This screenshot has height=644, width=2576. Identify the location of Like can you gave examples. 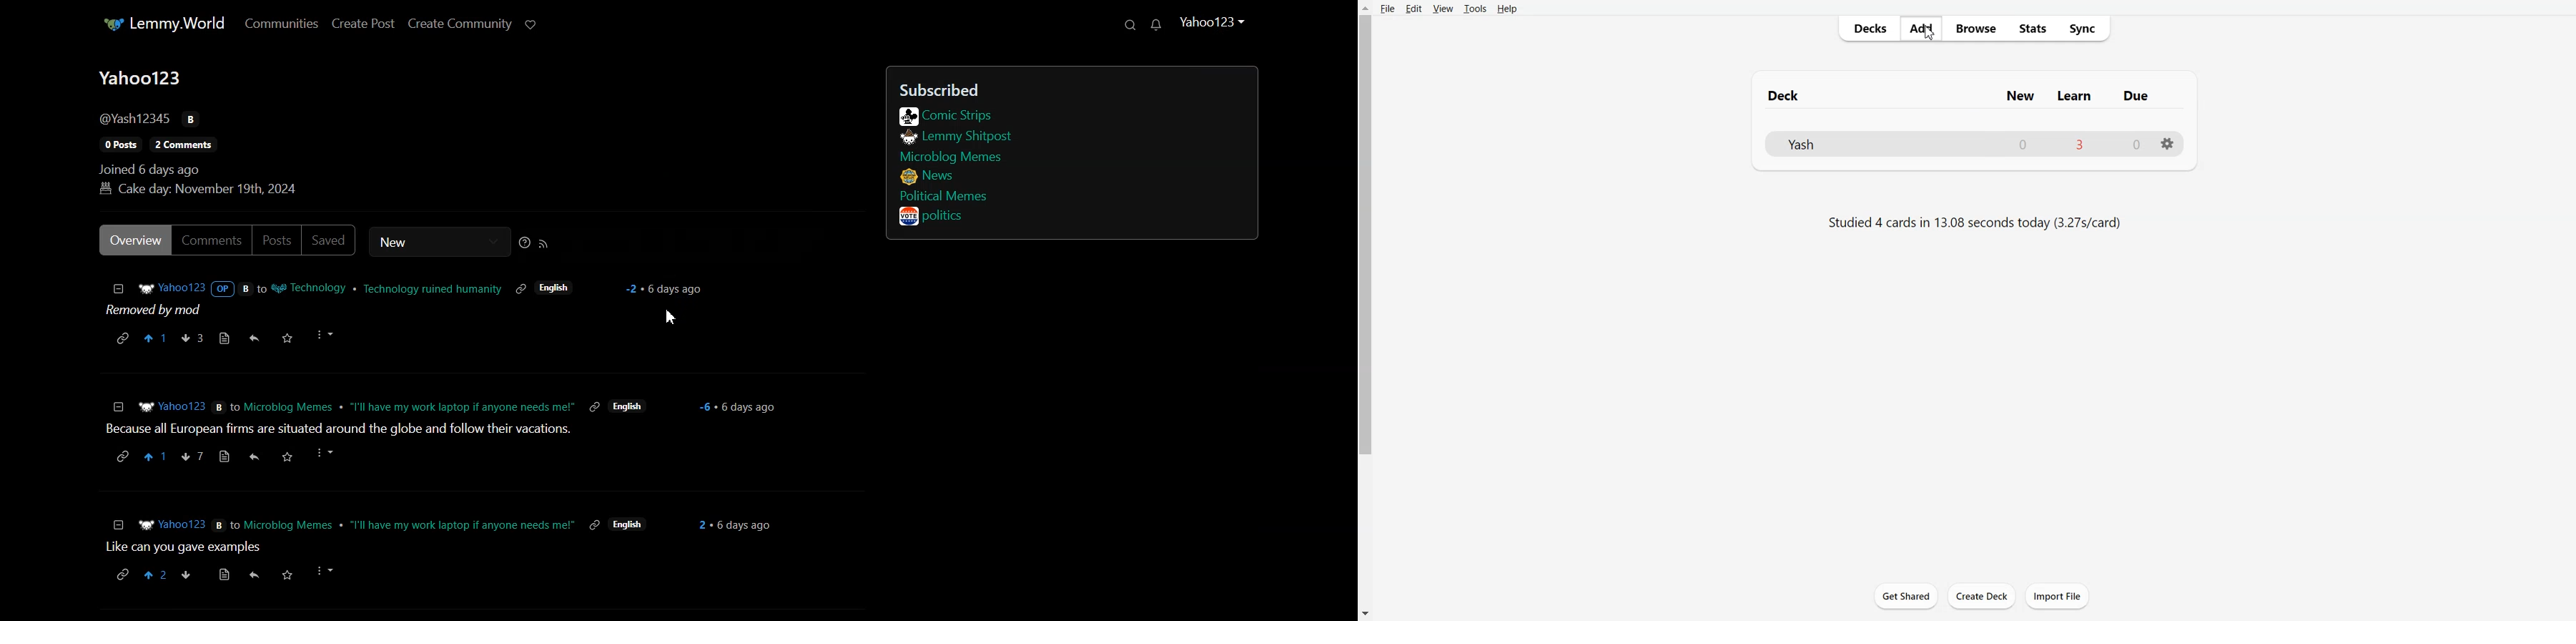
(184, 549).